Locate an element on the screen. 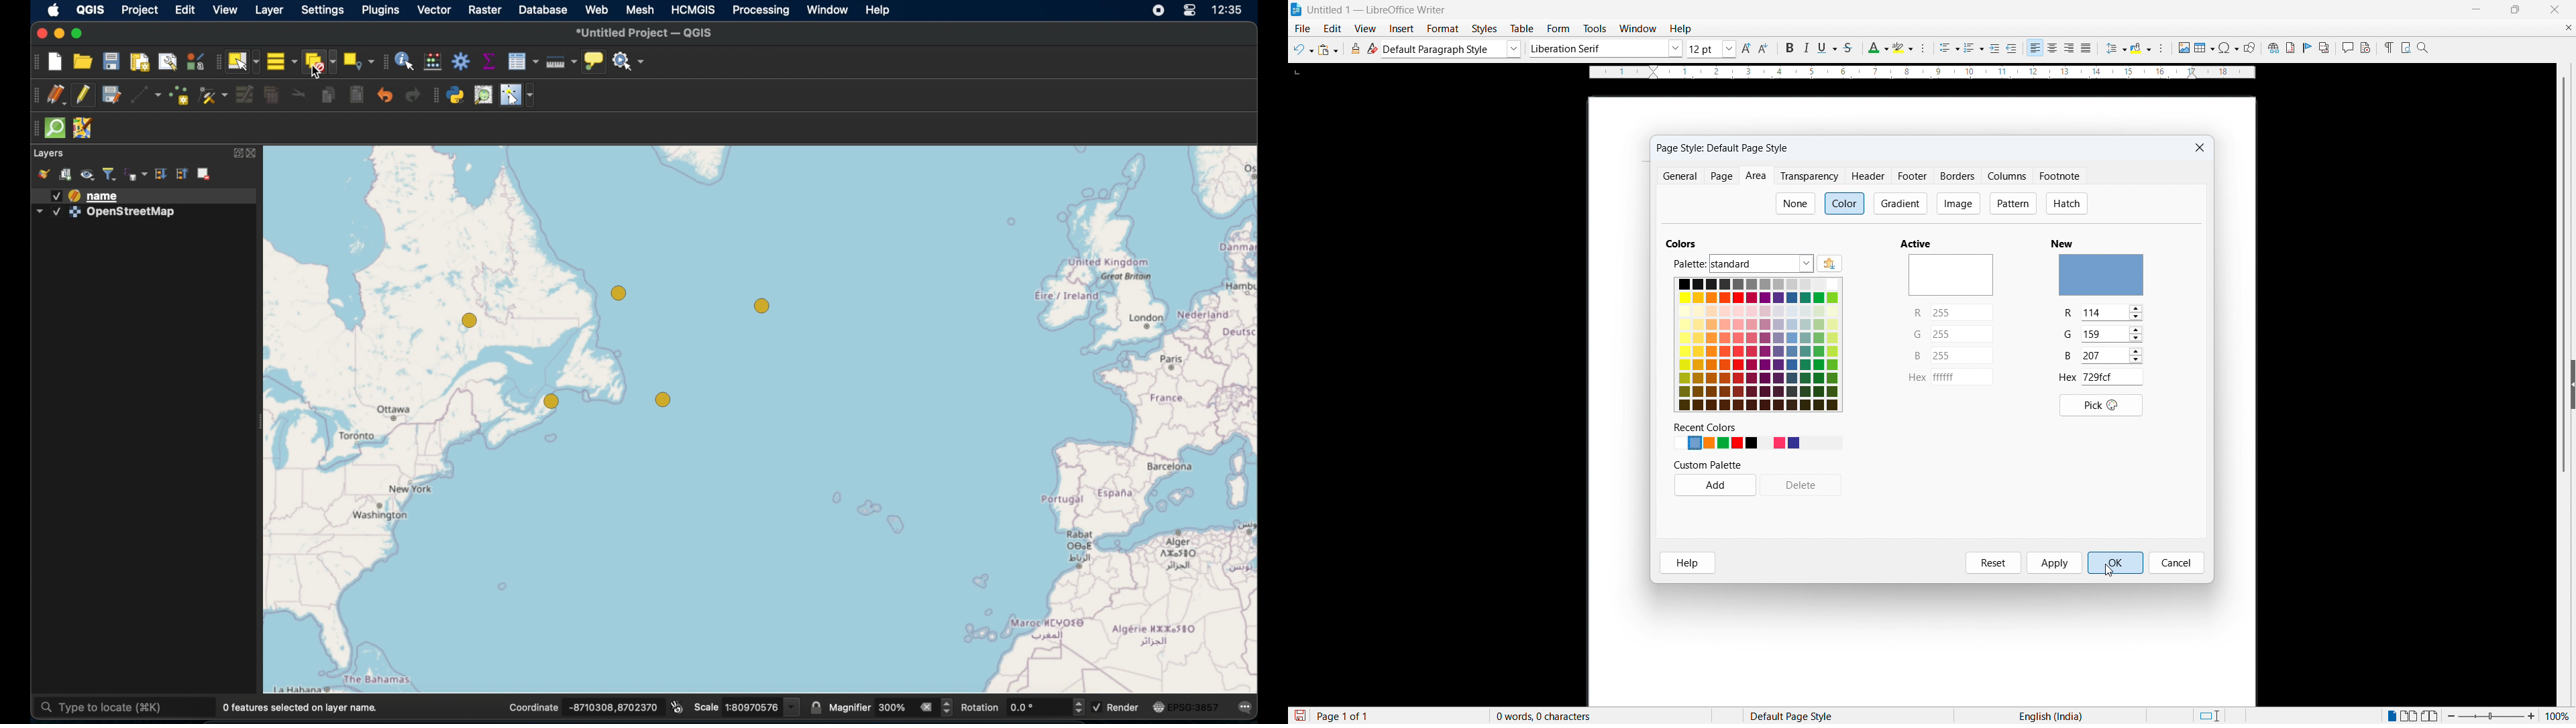 This screenshot has height=728, width=2576. cut features is located at coordinates (300, 95).